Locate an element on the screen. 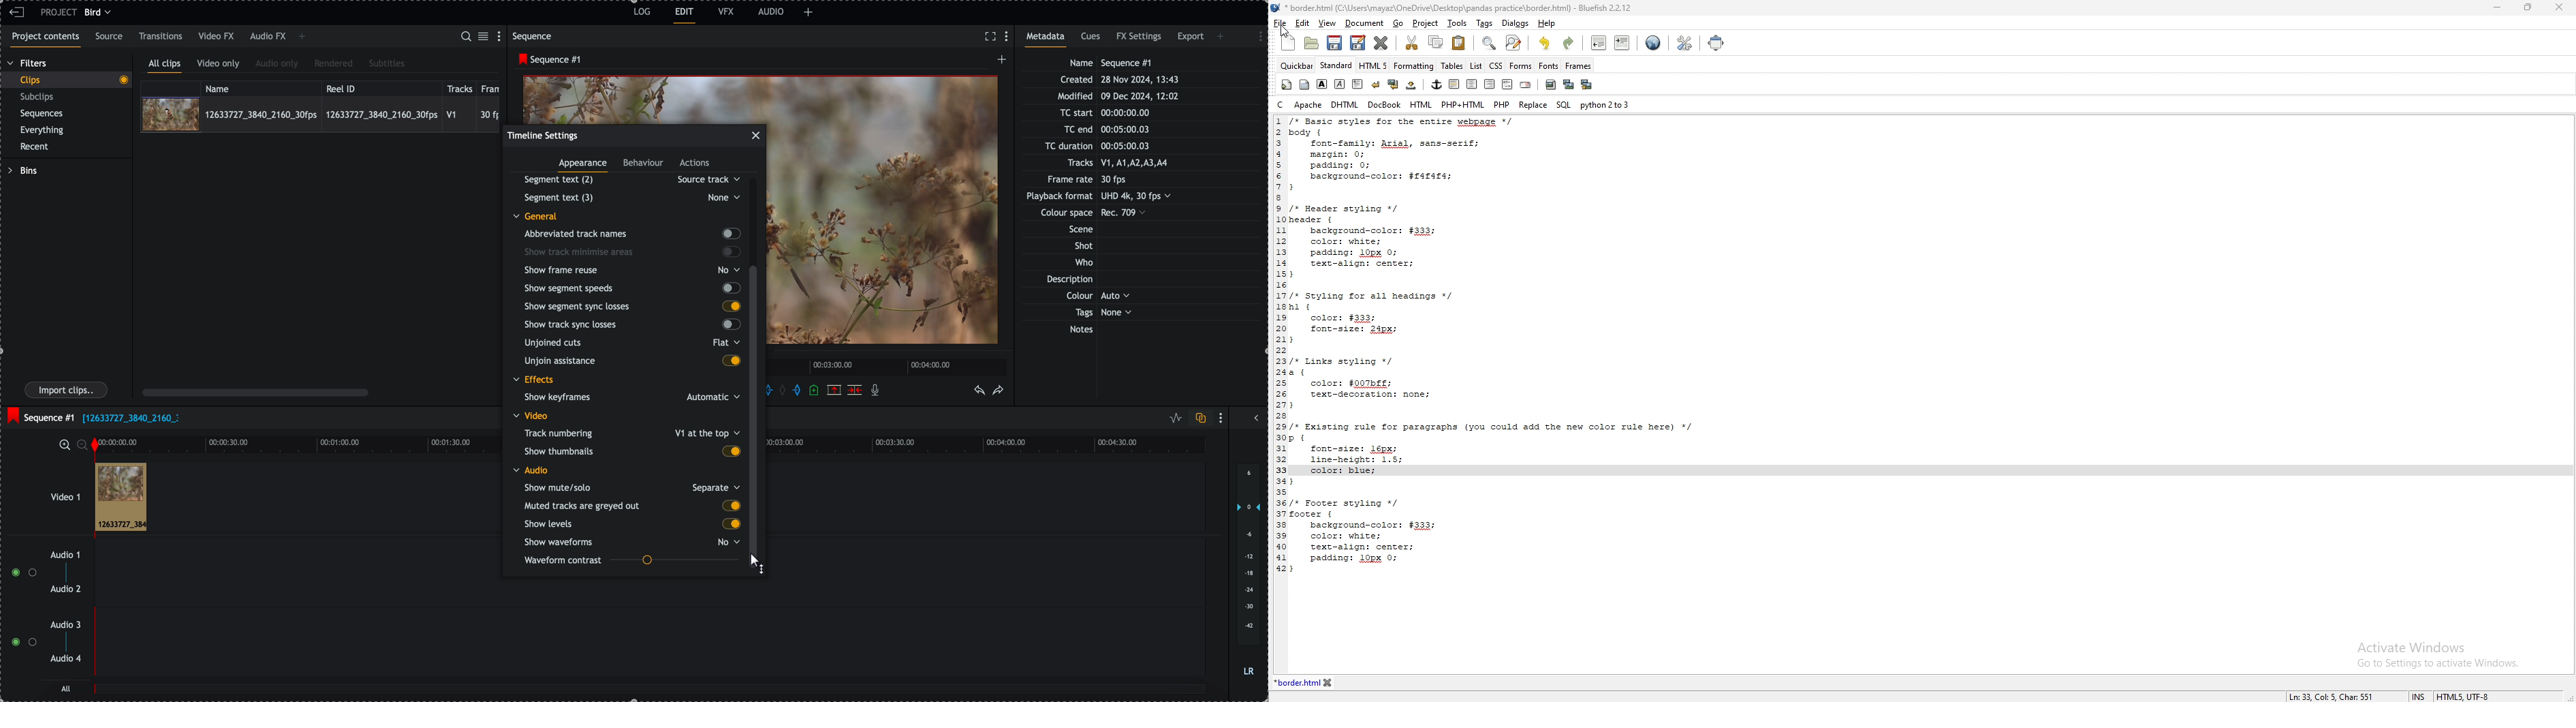 The width and height of the screenshot is (2576, 728). replace is located at coordinates (1534, 105).